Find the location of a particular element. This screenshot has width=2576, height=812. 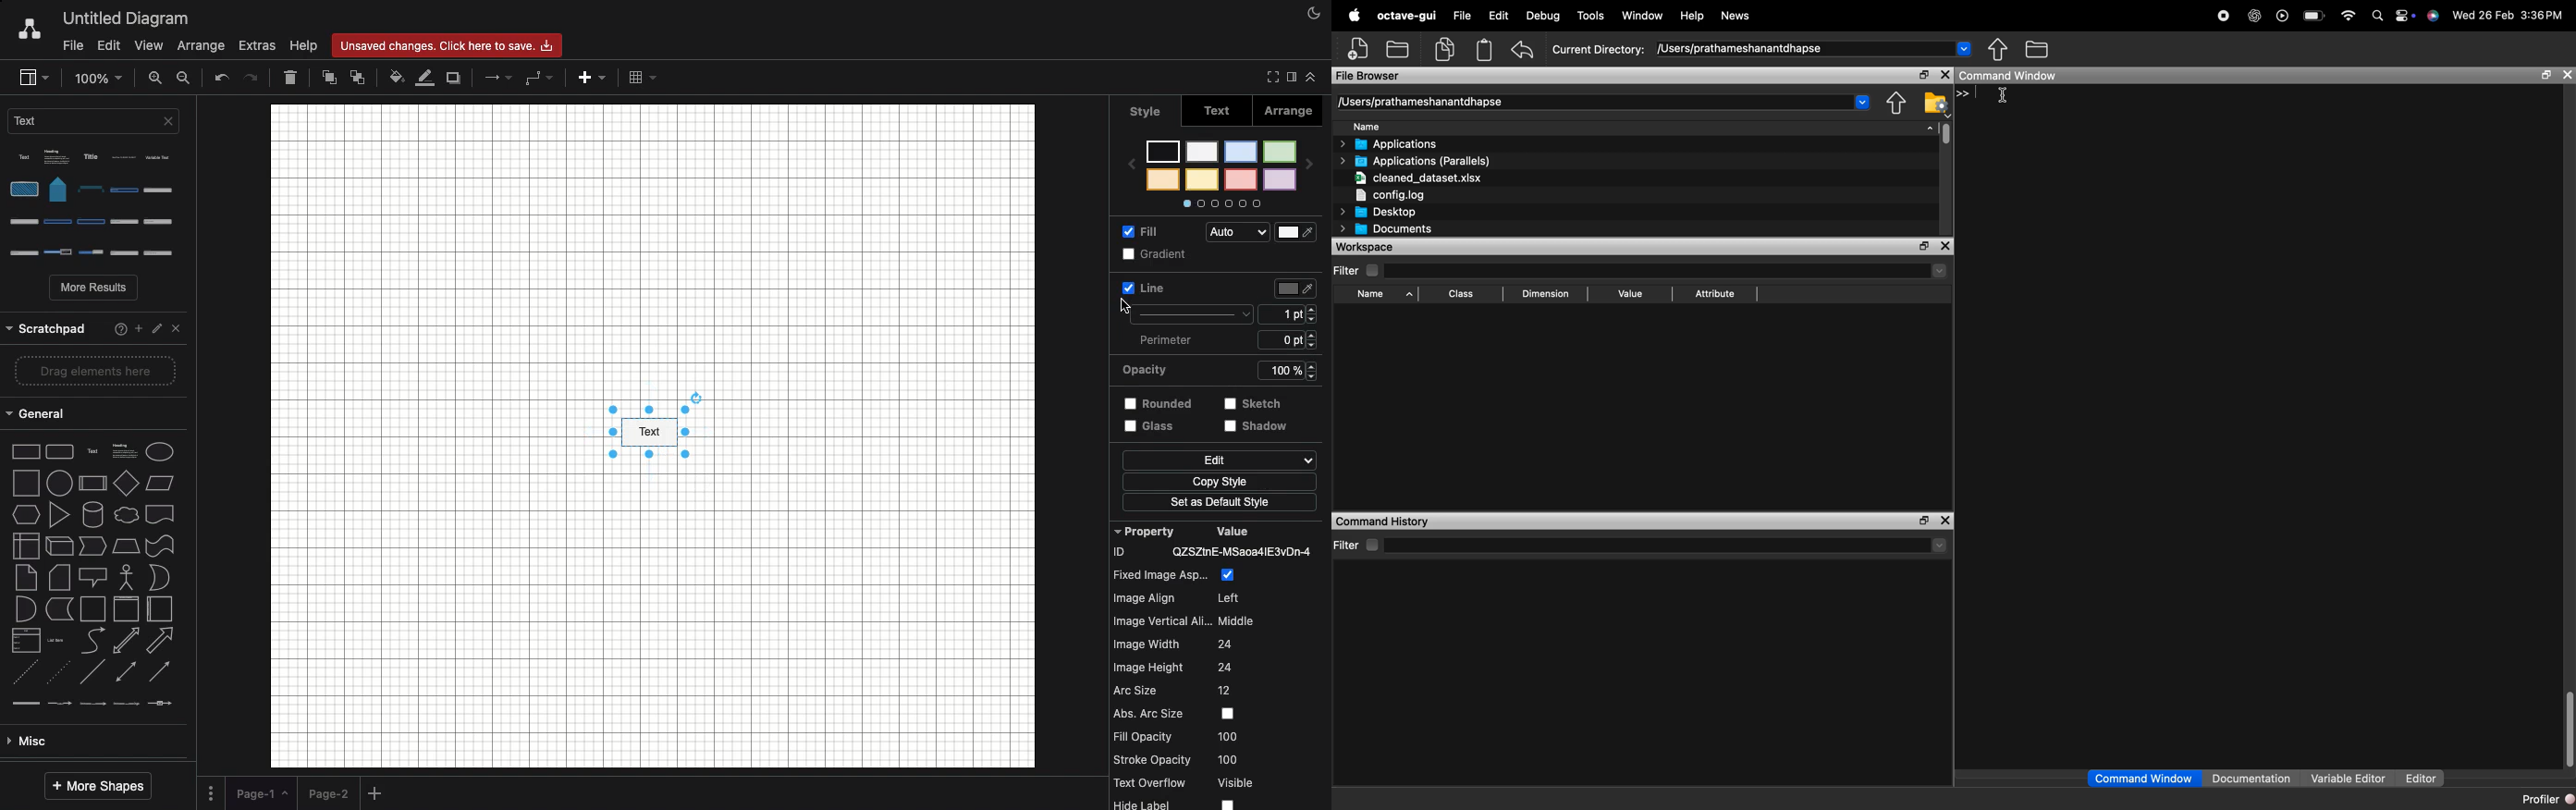

shadow is located at coordinates (1255, 432).